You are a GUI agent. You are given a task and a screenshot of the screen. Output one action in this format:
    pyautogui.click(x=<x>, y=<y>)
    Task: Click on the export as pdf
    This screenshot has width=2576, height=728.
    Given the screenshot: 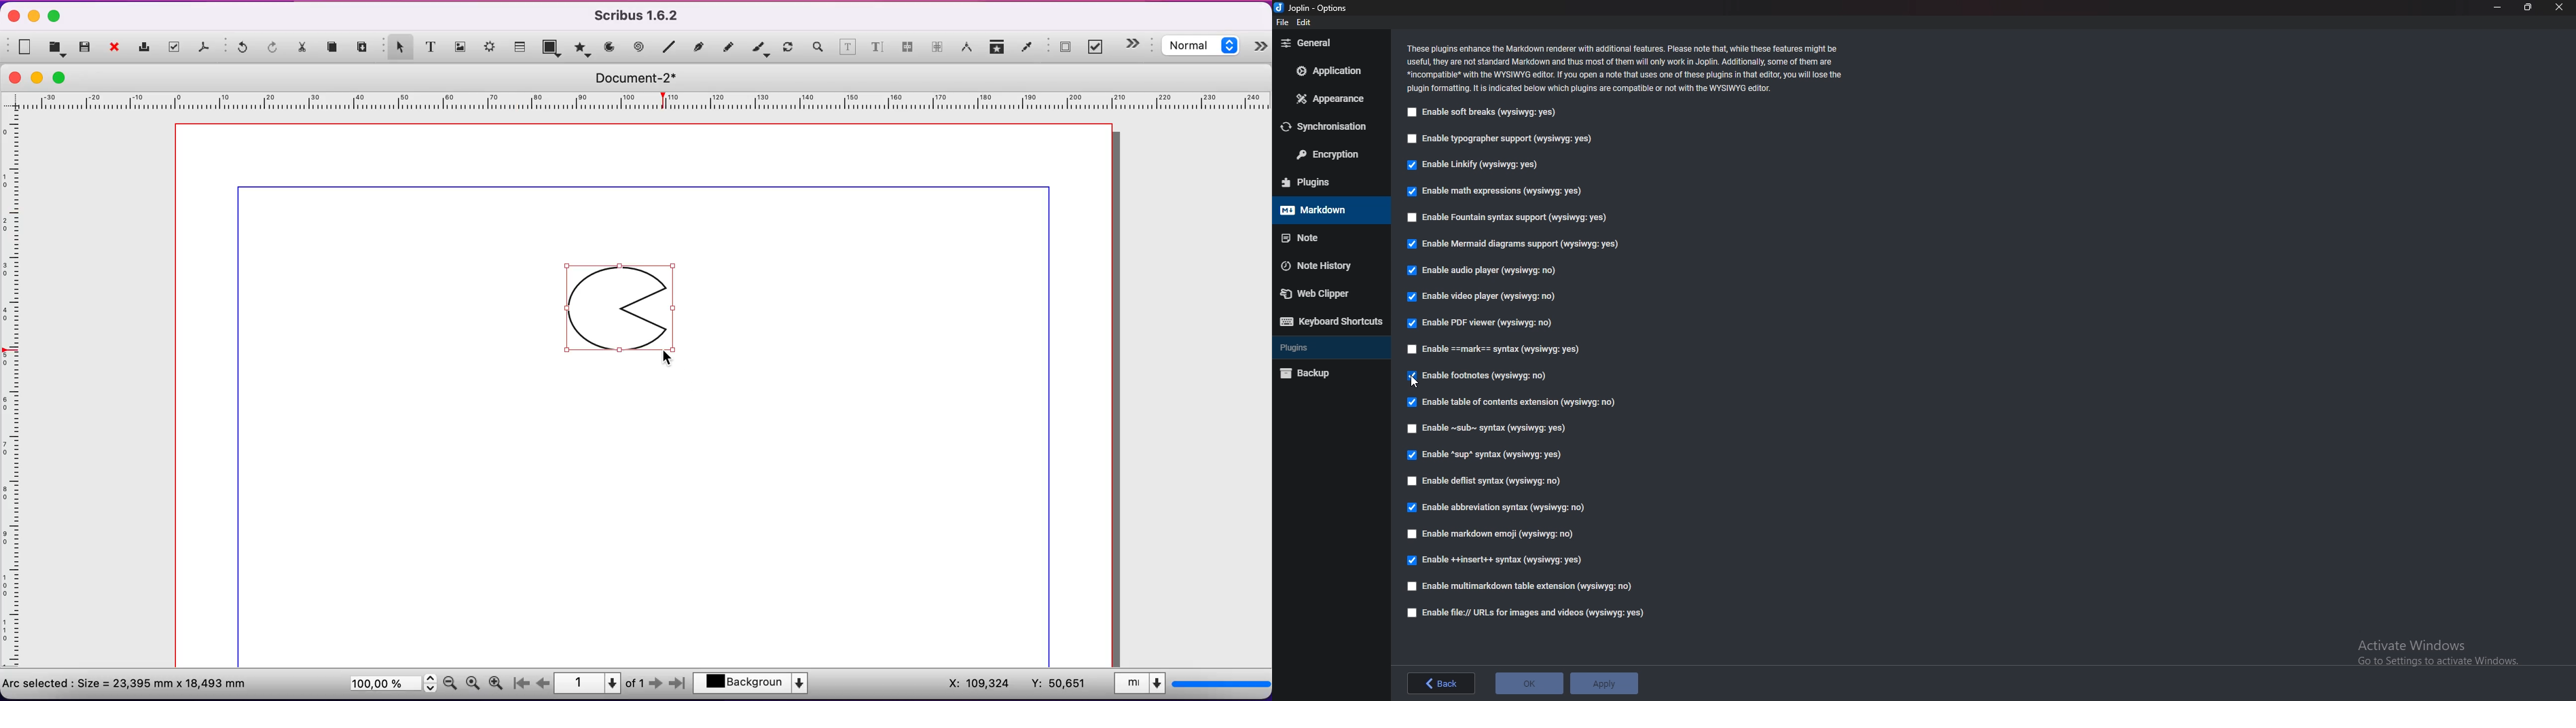 What is the action you would take?
    pyautogui.click(x=206, y=49)
    